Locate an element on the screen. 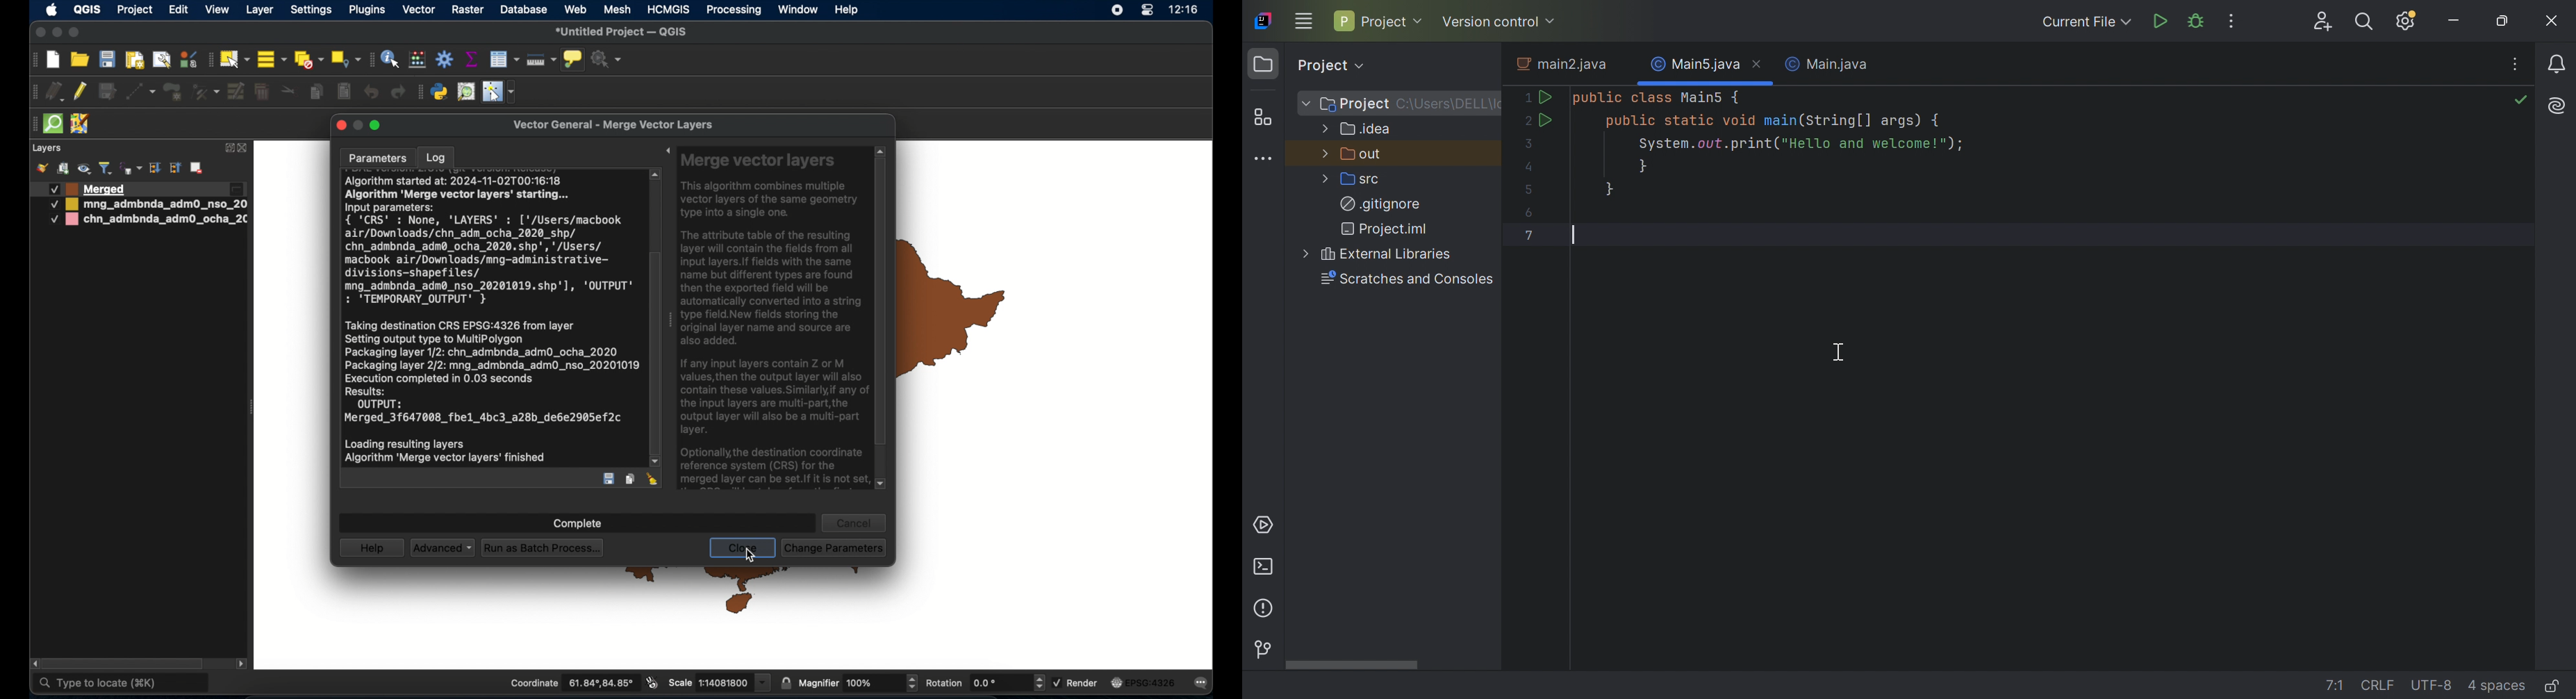  More is located at coordinates (1323, 151).